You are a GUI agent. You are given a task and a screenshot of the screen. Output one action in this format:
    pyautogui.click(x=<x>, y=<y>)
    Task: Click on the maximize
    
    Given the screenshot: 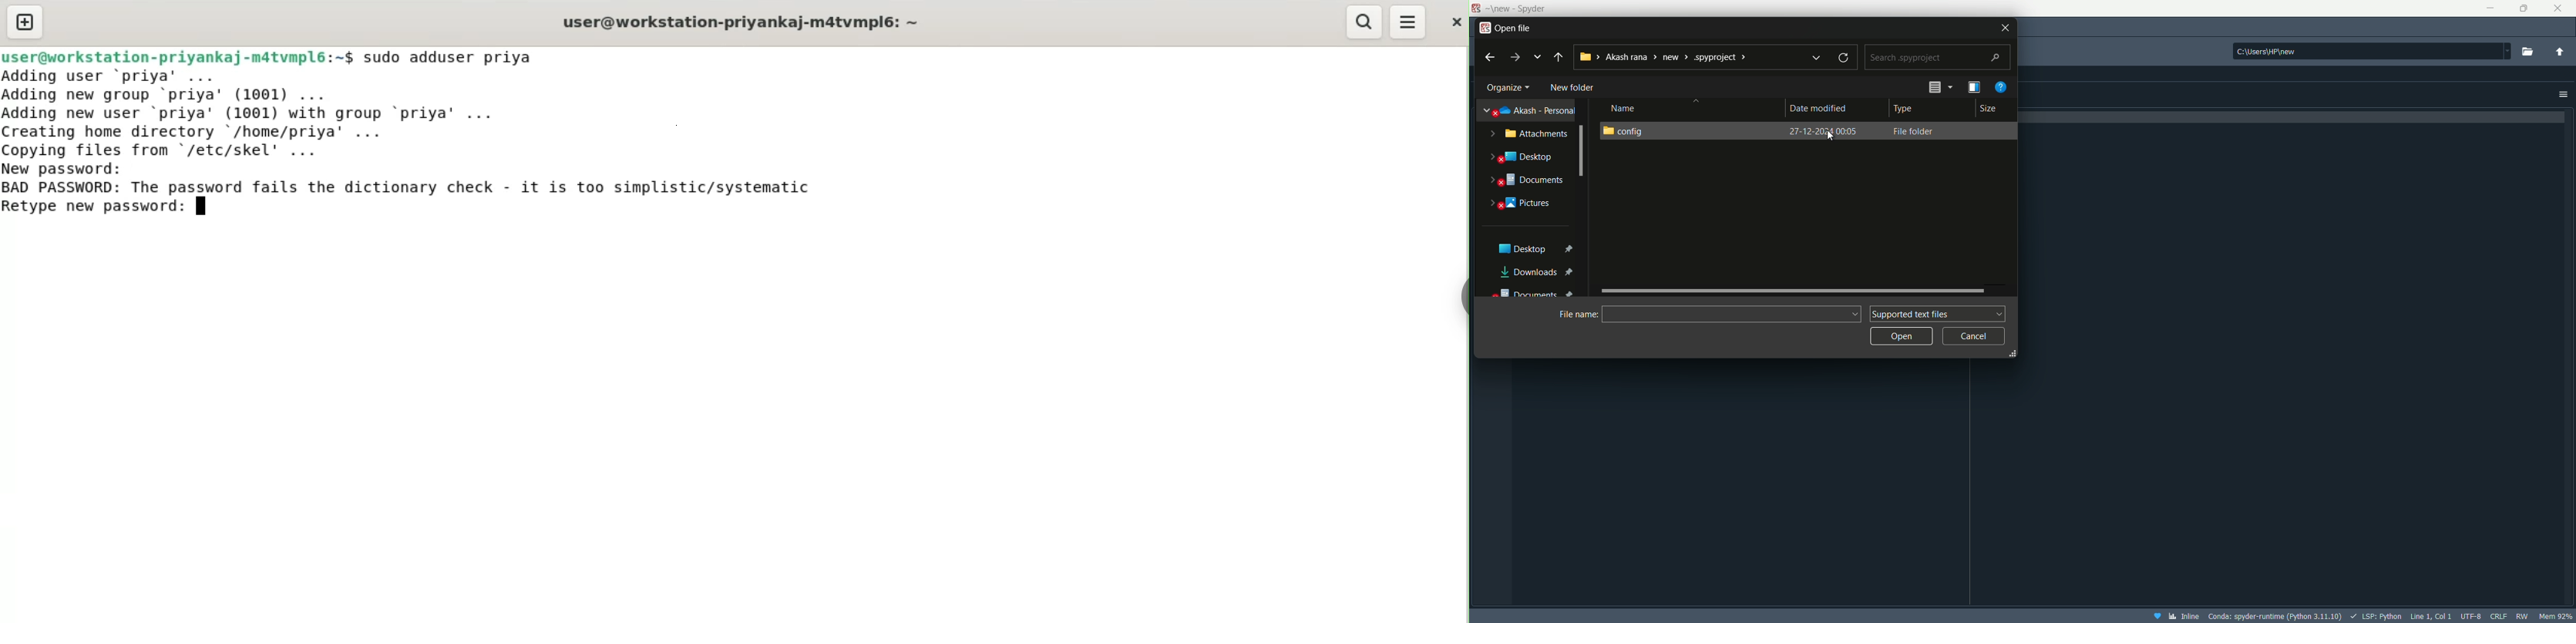 What is the action you would take?
    pyautogui.click(x=2527, y=8)
    